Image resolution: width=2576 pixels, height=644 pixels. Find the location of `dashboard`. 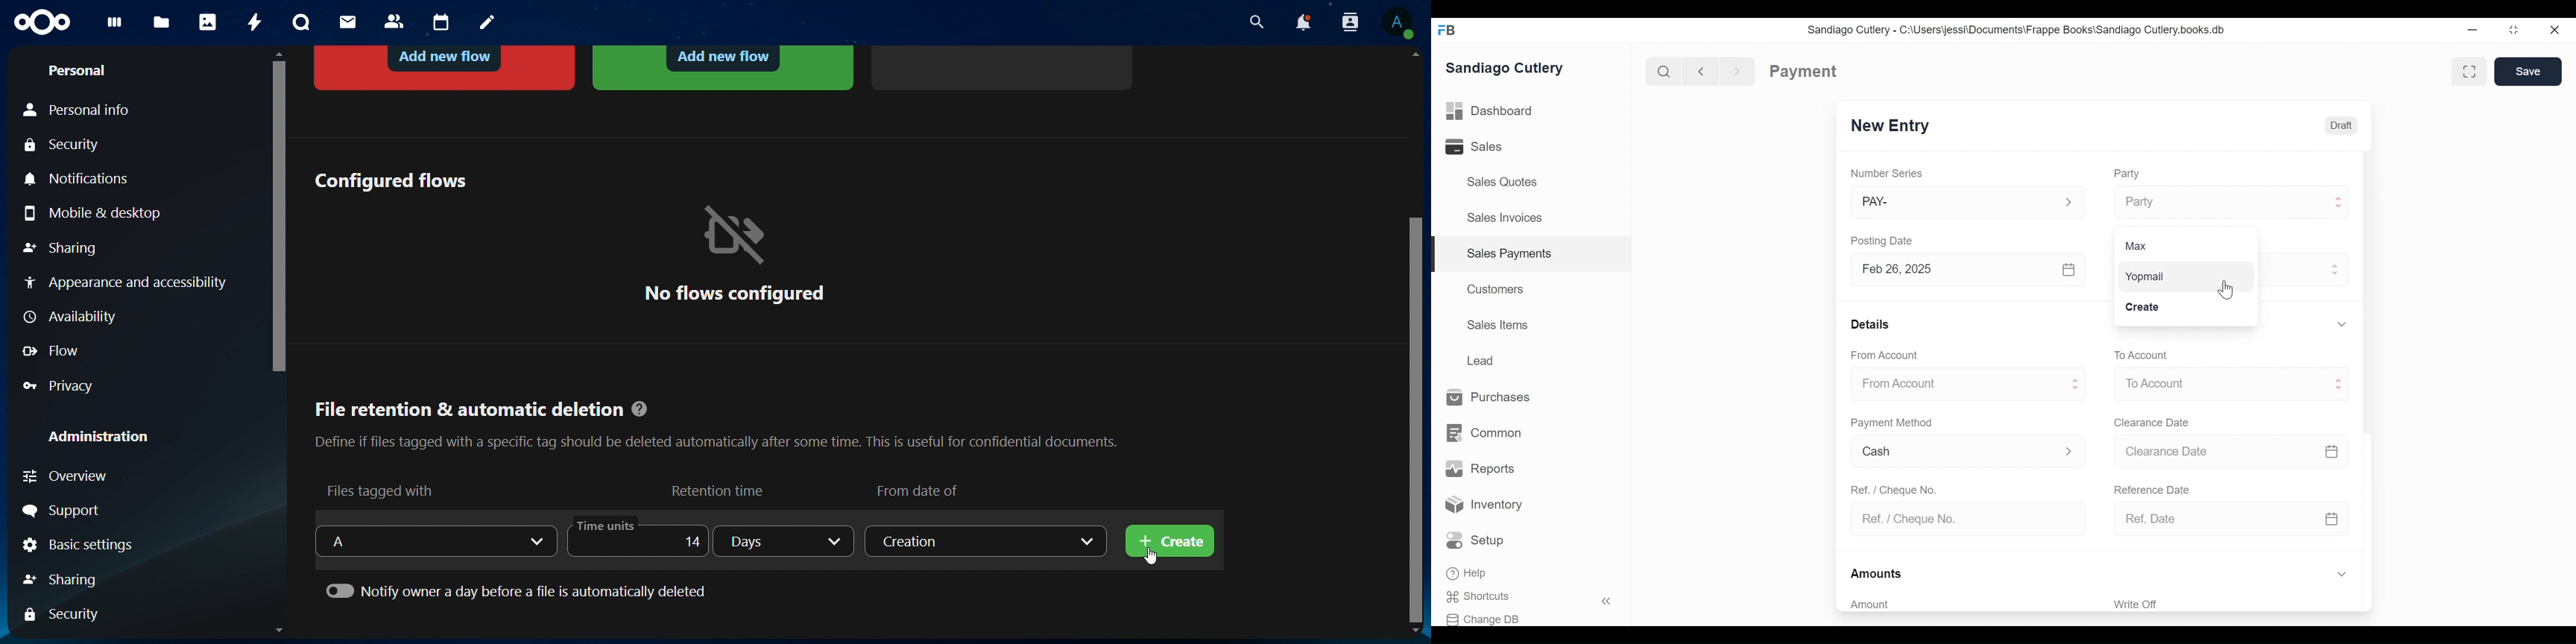

dashboard is located at coordinates (116, 27).